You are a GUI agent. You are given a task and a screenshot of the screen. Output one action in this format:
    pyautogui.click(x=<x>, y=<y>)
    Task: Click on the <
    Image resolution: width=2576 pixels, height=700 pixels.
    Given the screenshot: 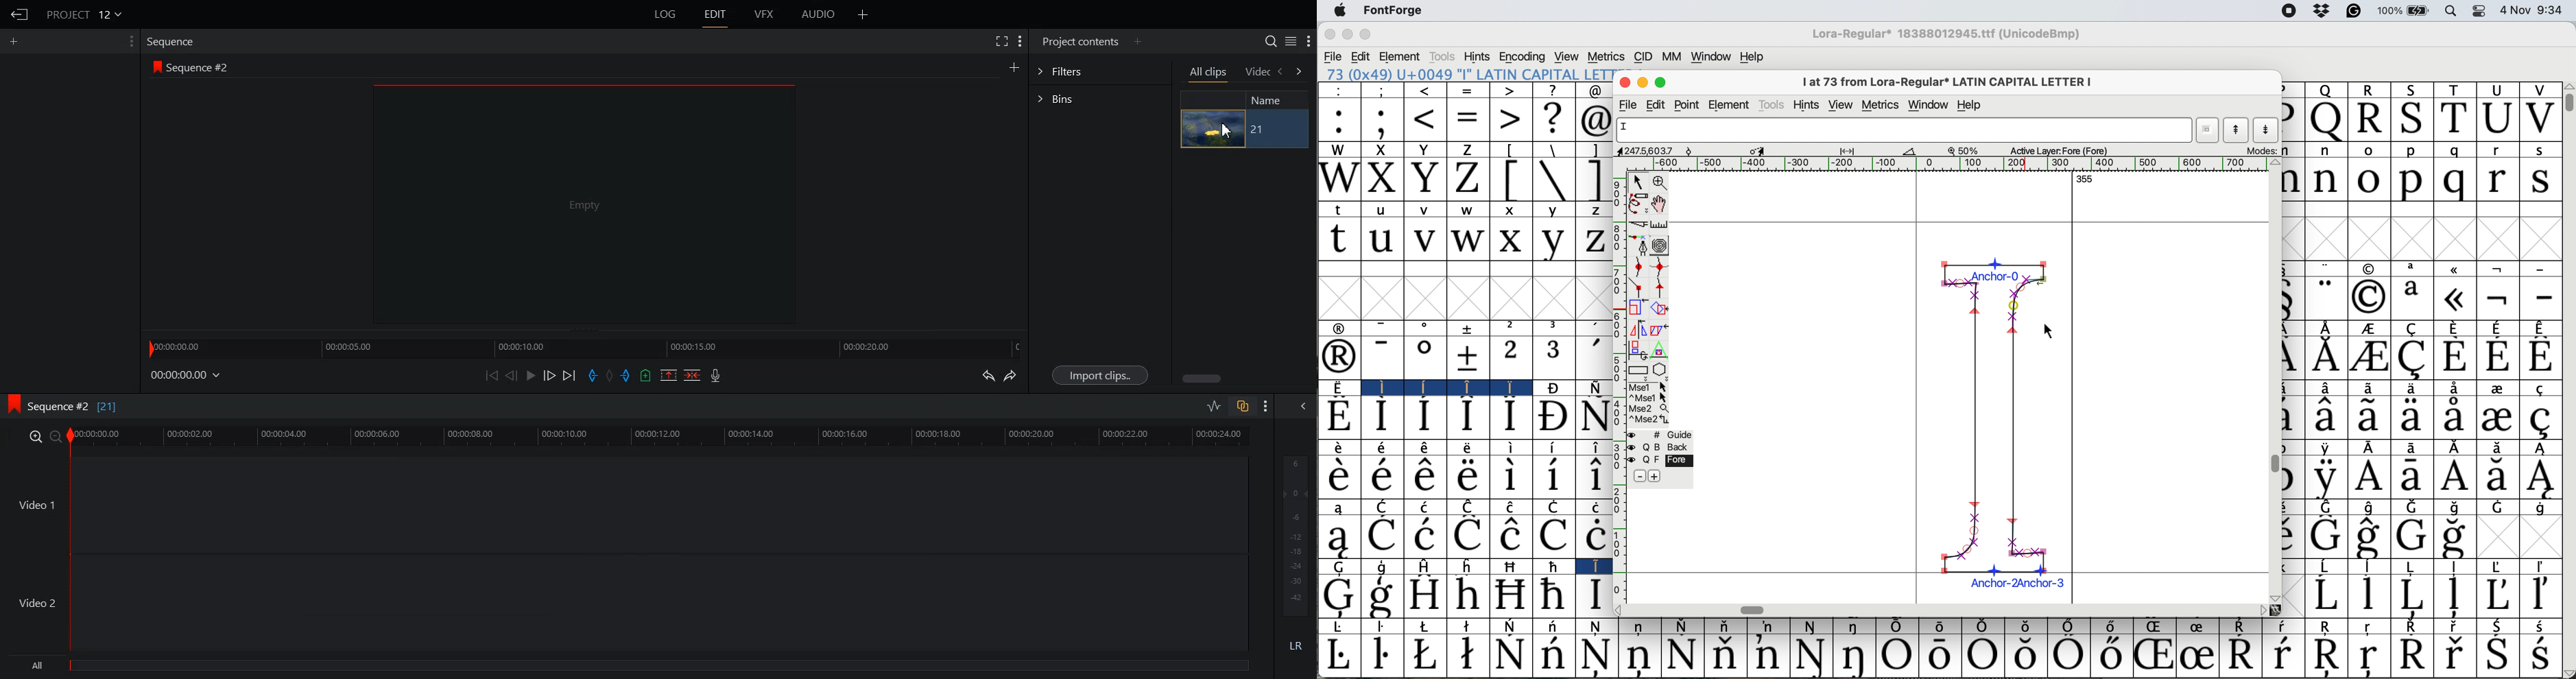 What is the action you would take?
    pyautogui.click(x=1426, y=91)
    